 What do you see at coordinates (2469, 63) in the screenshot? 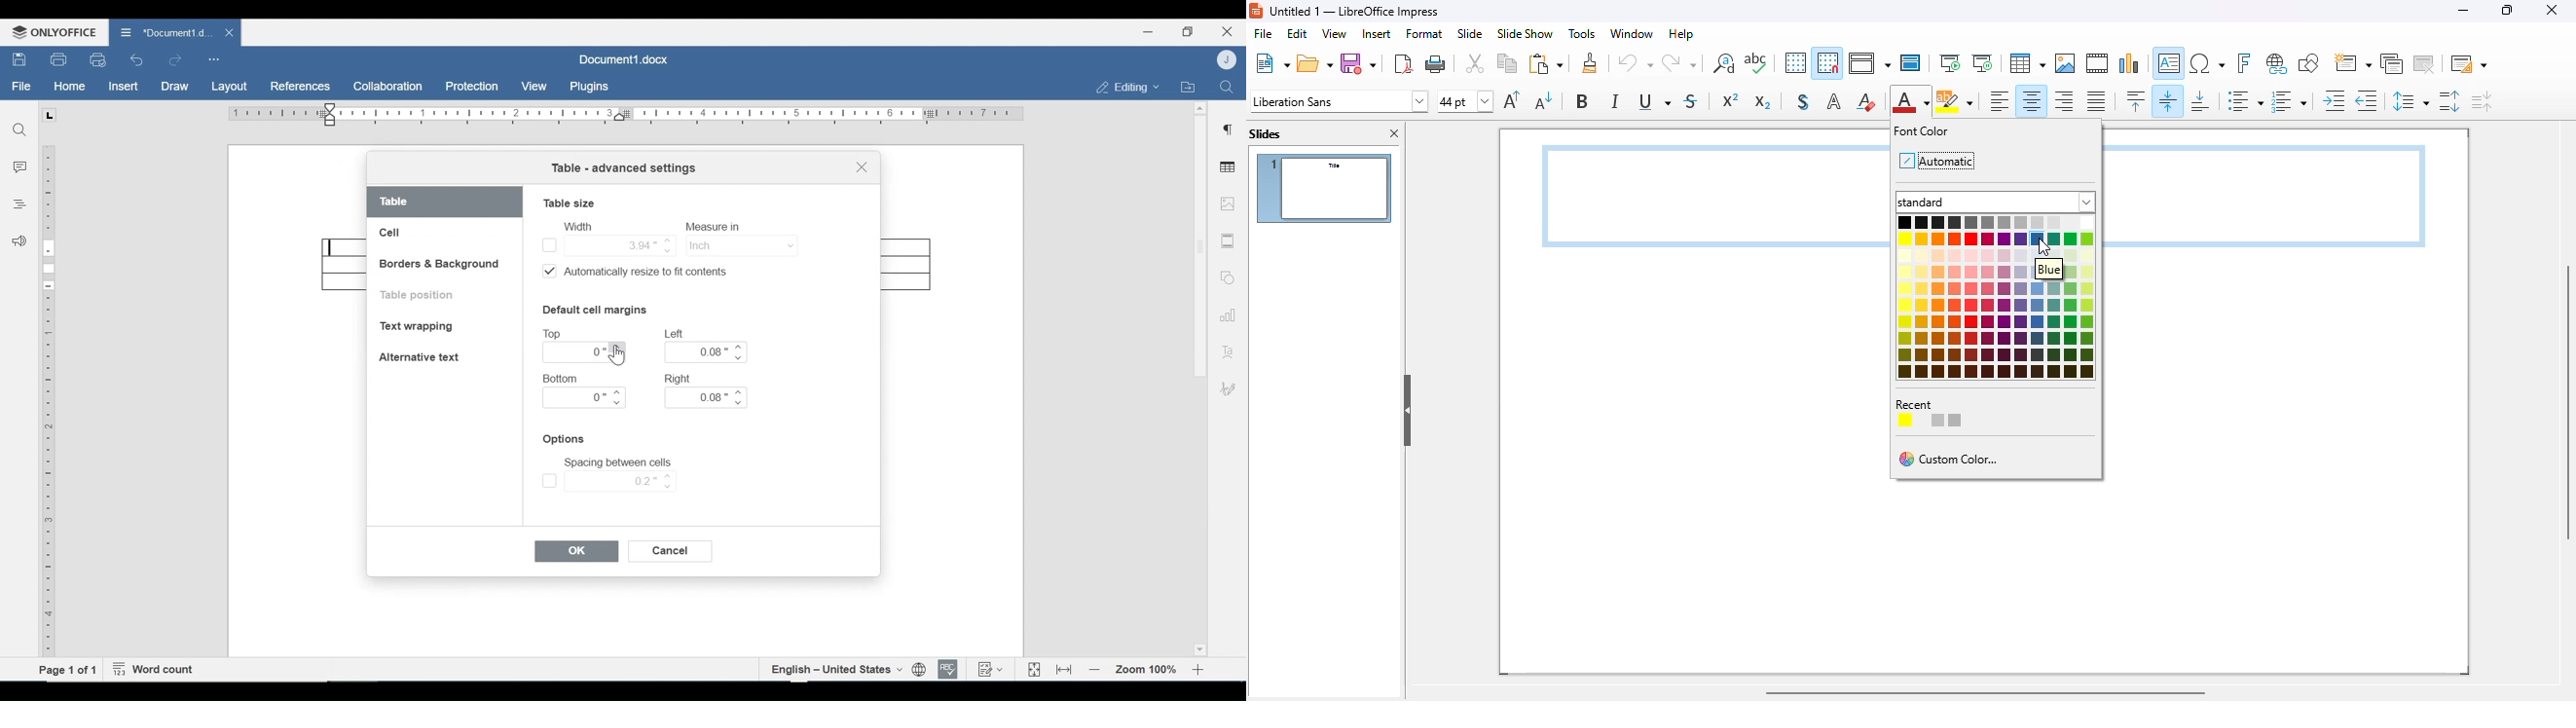
I see `slide layout` at bounding box center [2469, 63].